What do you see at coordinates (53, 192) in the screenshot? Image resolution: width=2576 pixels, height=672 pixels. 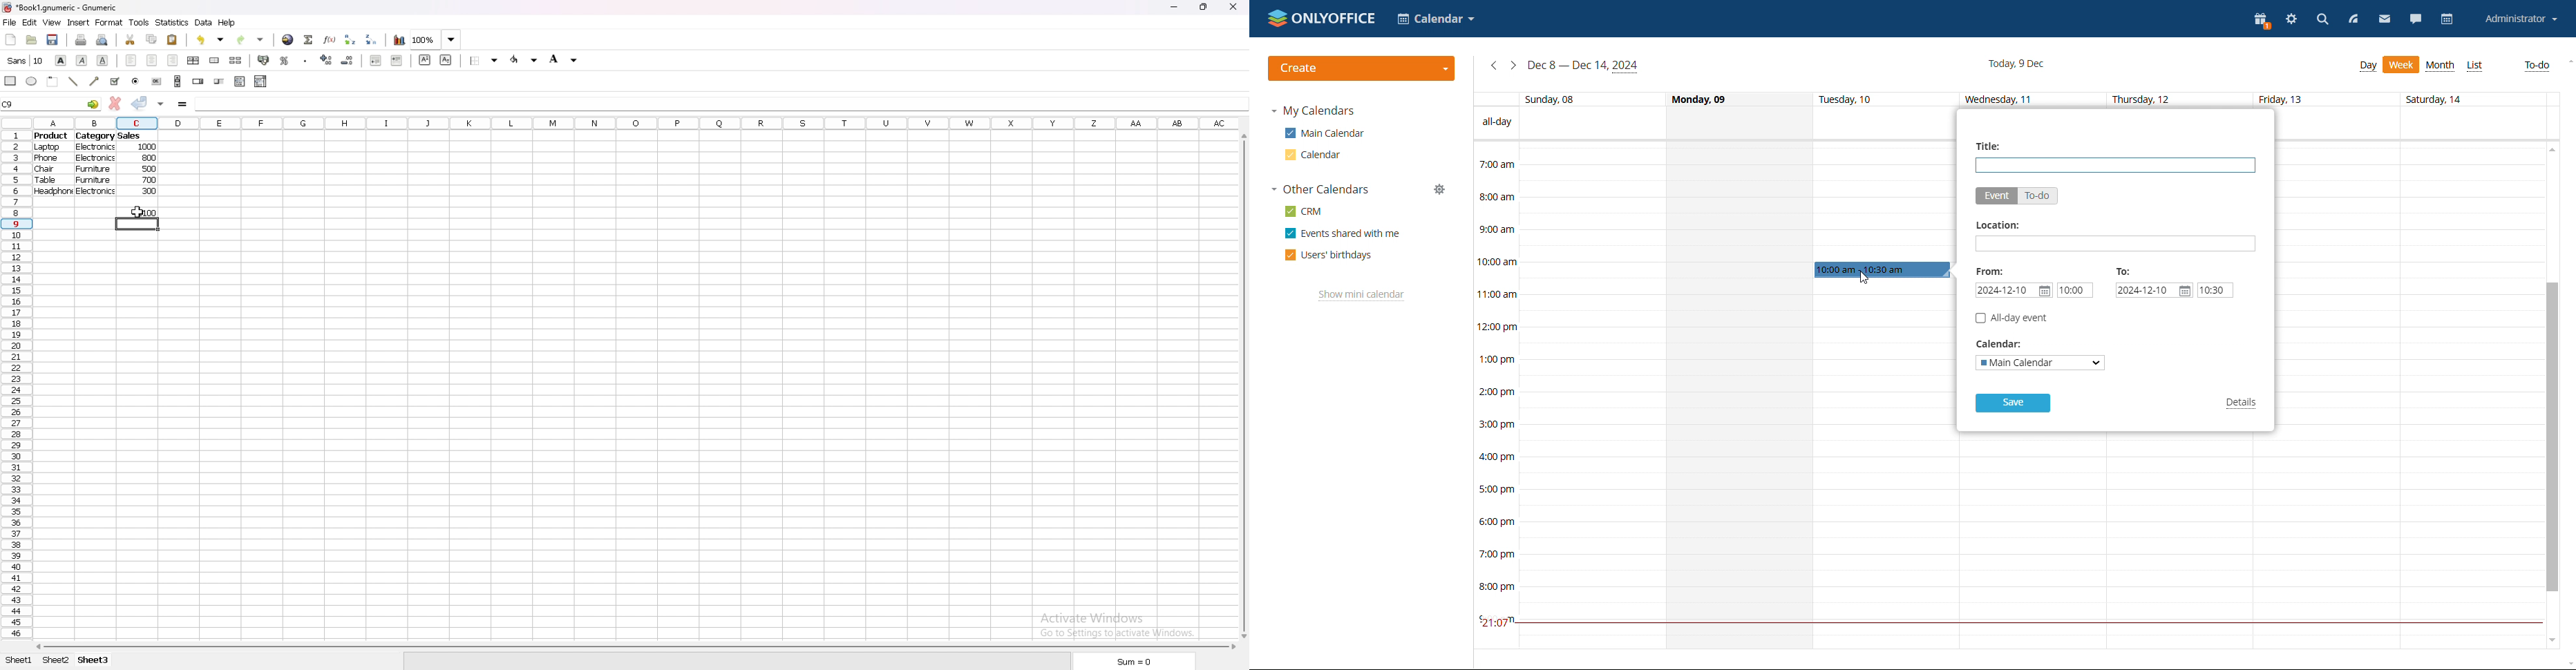 I see `headphone` at bounding box center [53, 192].